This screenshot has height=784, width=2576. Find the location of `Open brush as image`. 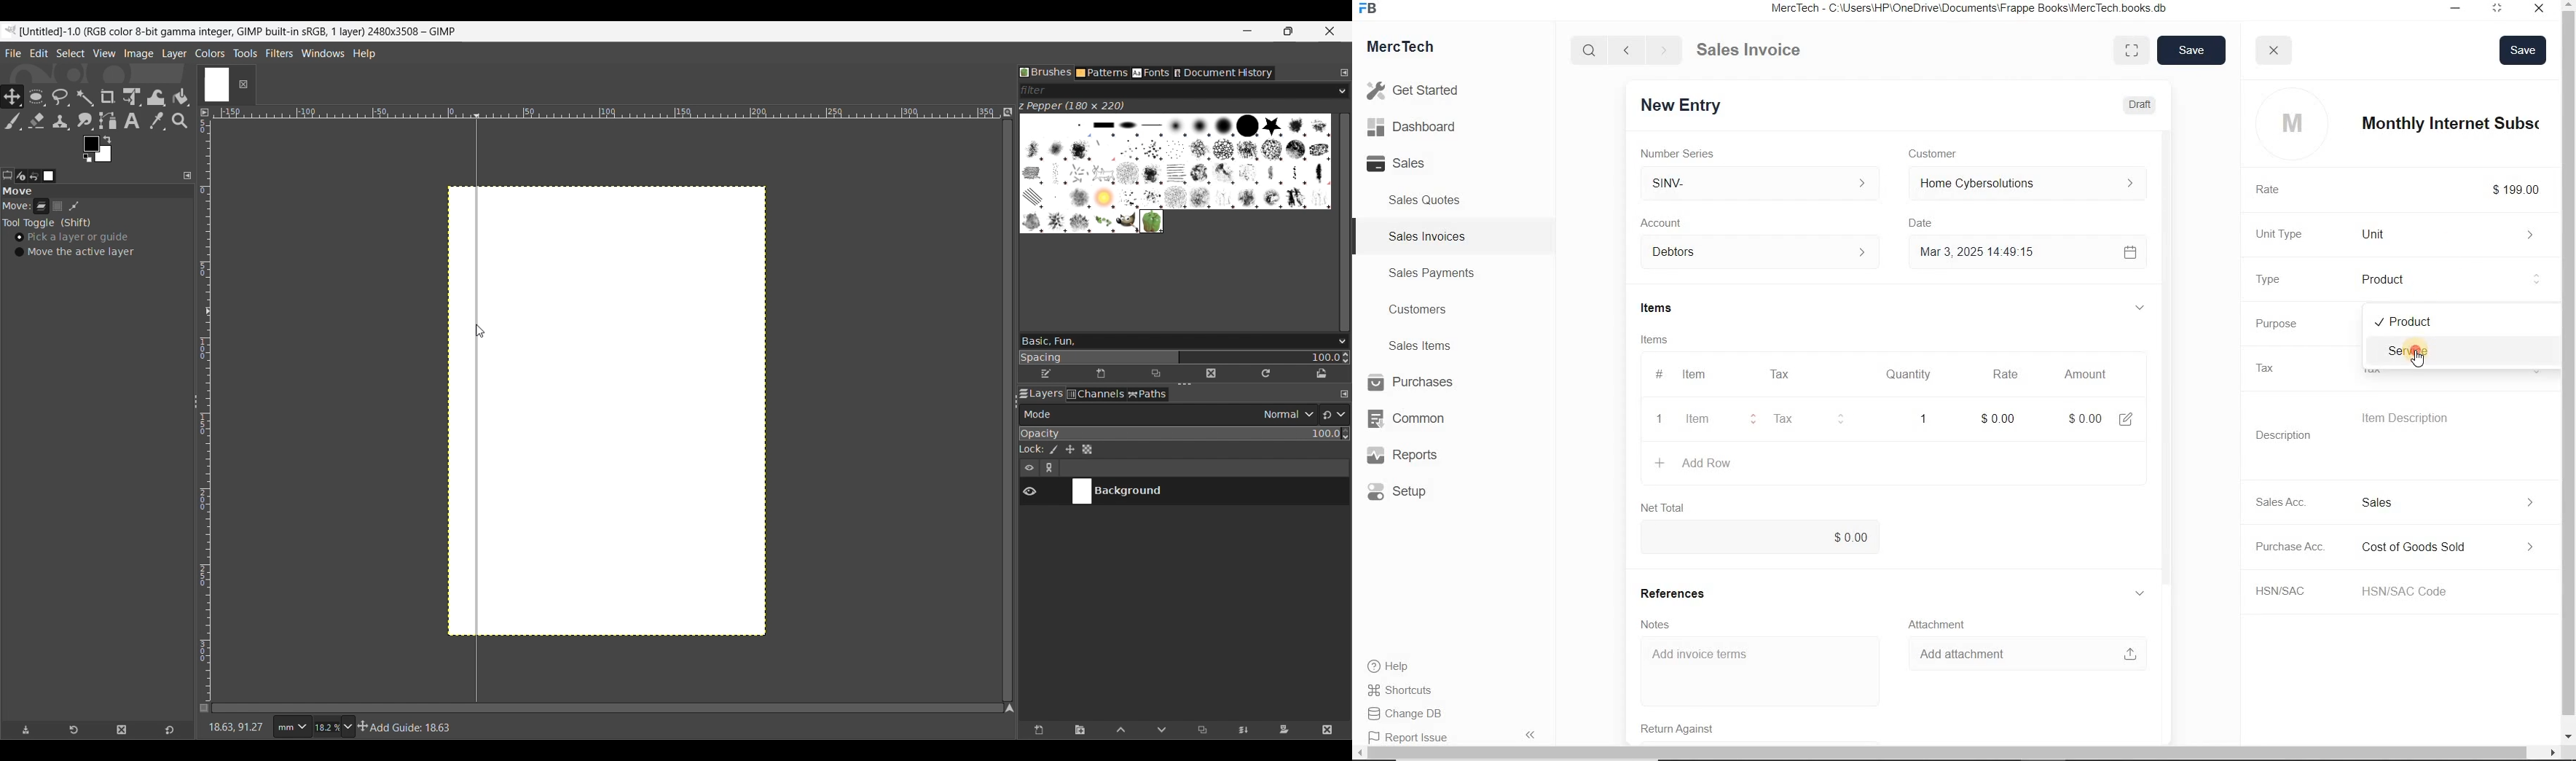

Open brush as image is located at coordinates (1322, 374).